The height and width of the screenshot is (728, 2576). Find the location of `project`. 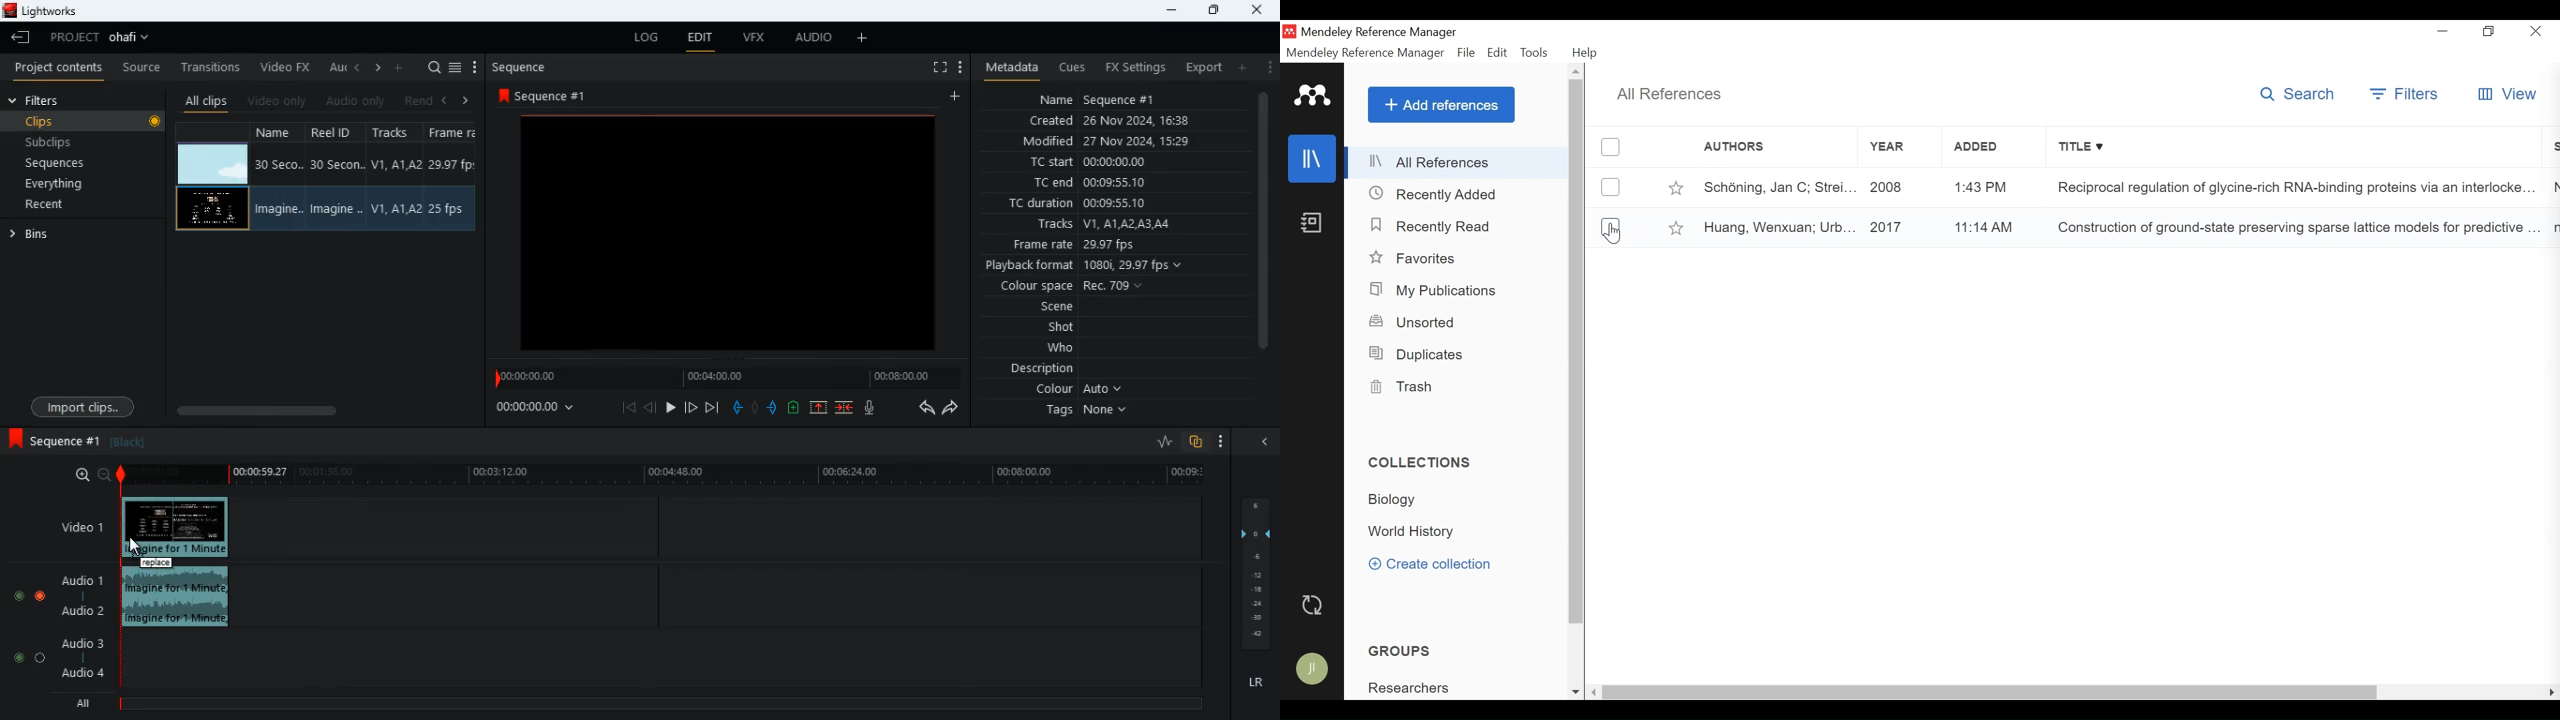

project is located at coordinates (104, 37).